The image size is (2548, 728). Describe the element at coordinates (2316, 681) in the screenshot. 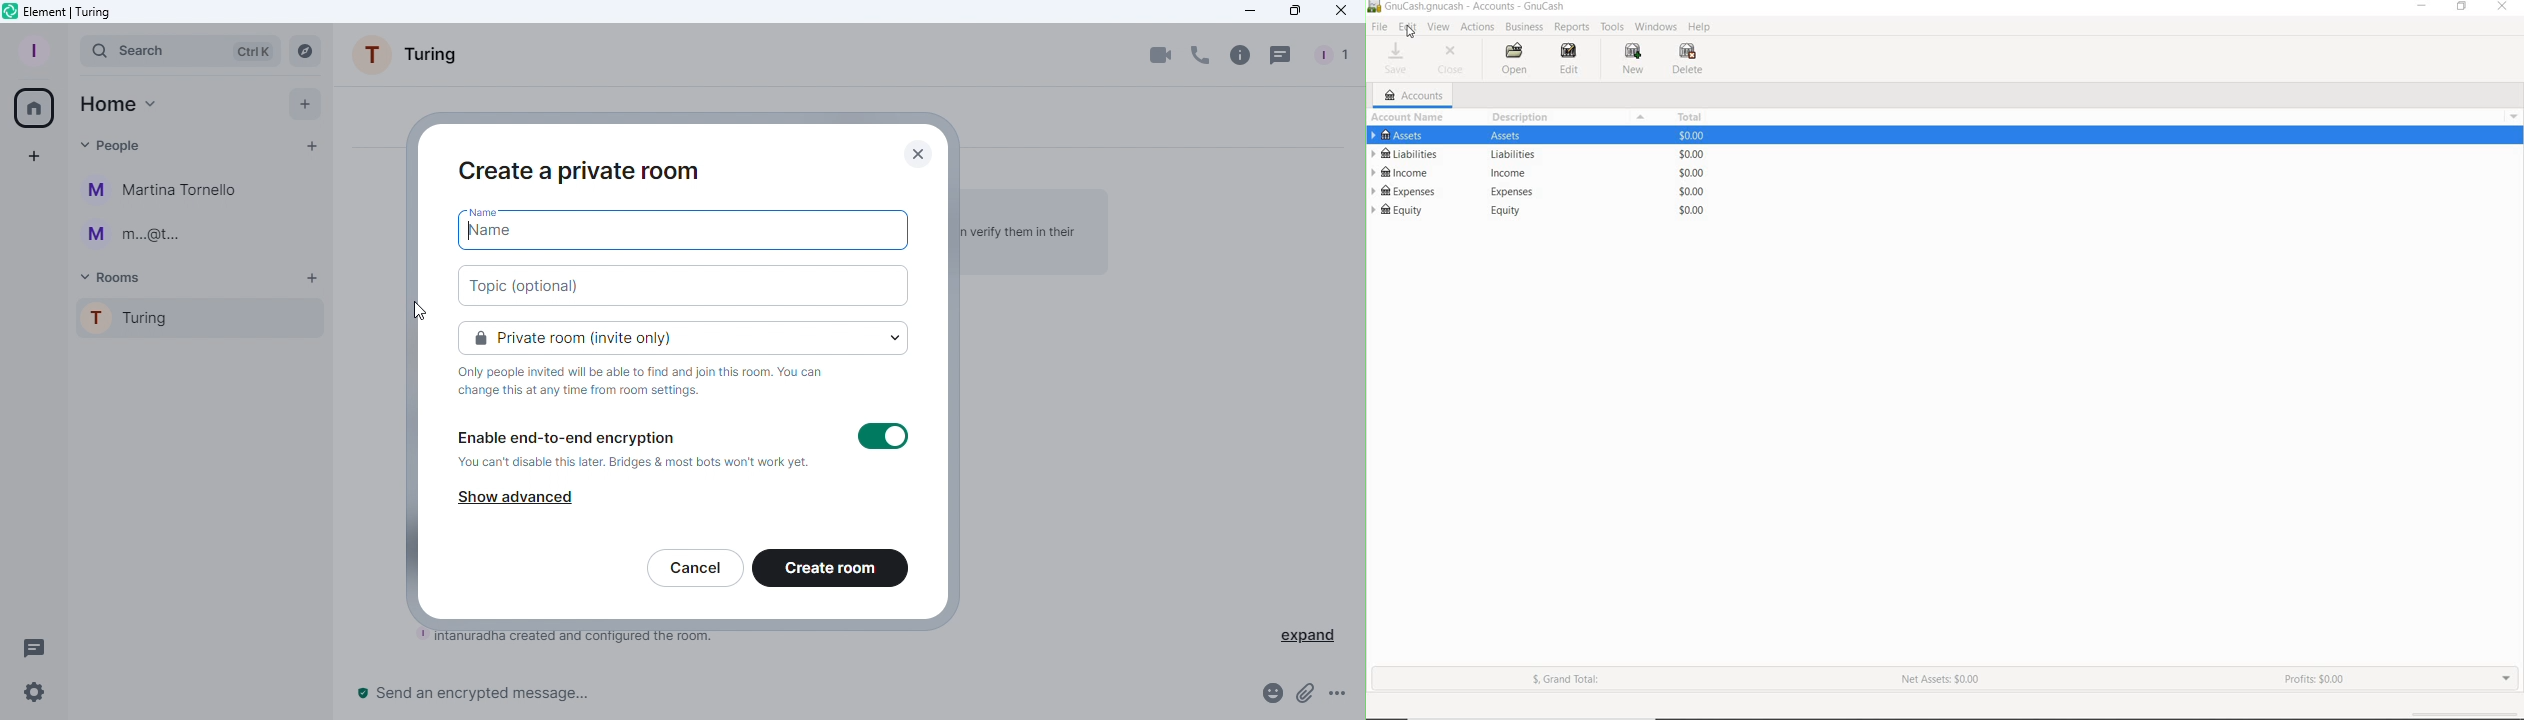

I see `PROFITS` at that location.